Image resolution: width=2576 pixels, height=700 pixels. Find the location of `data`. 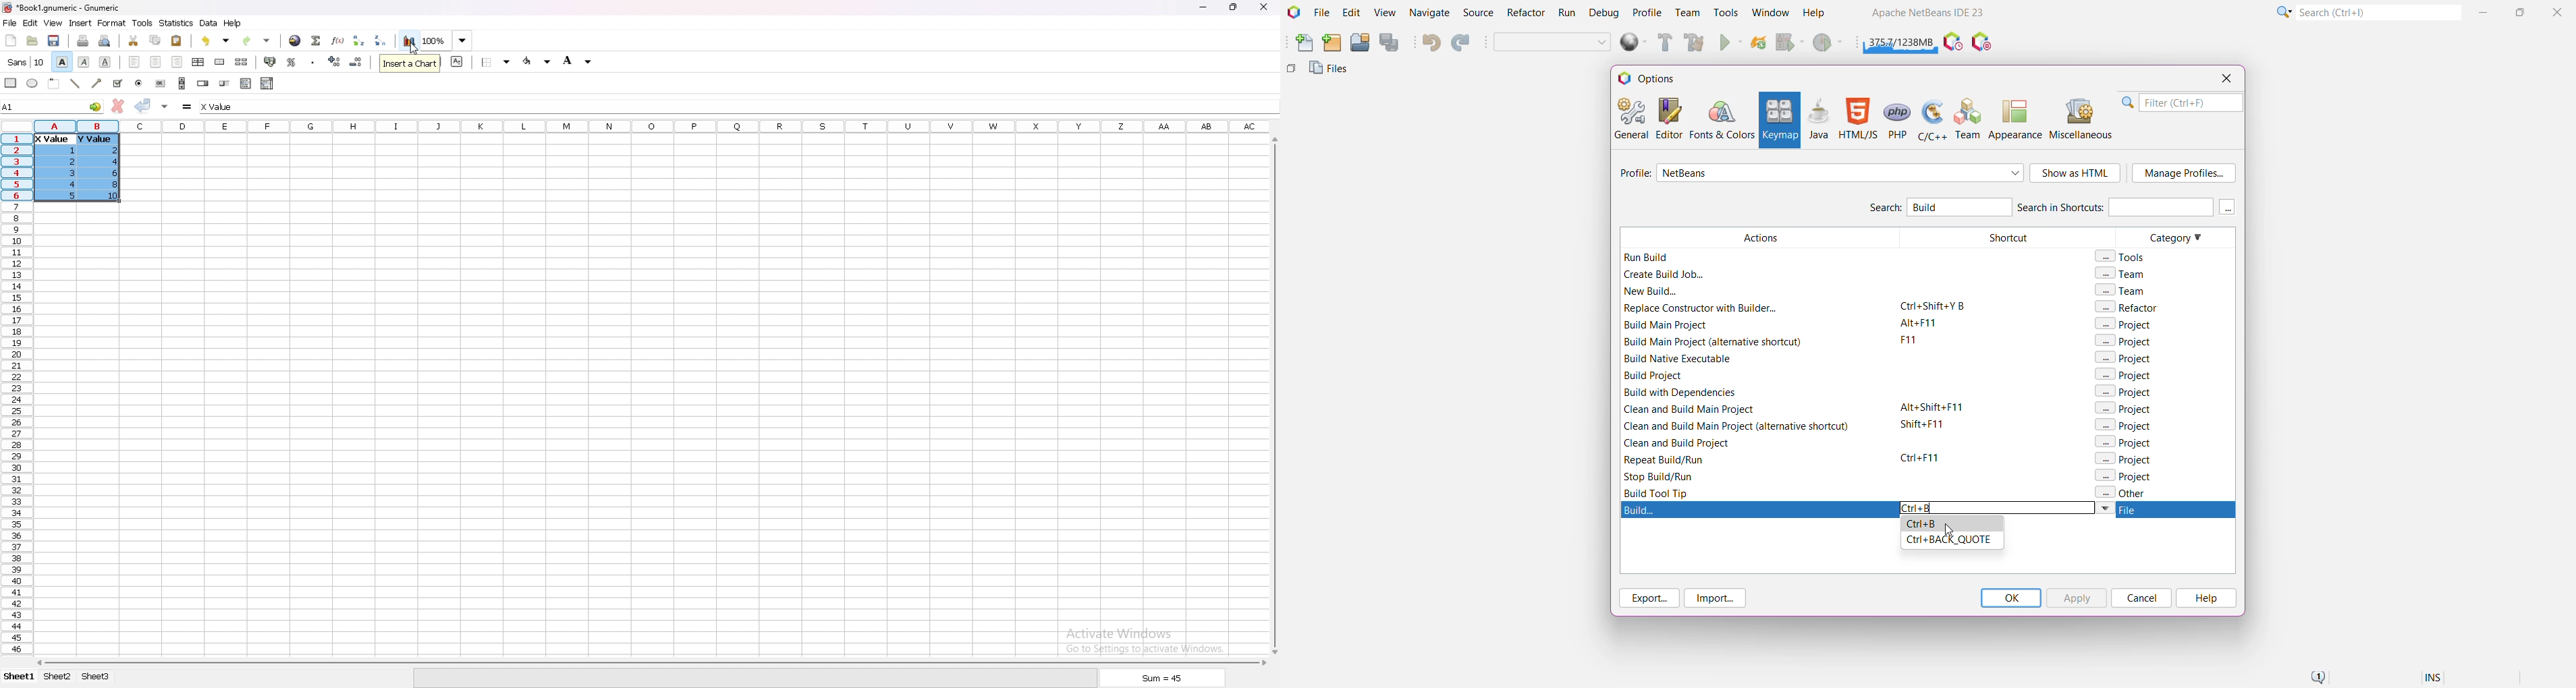

data is located at coordinates (80, 166).